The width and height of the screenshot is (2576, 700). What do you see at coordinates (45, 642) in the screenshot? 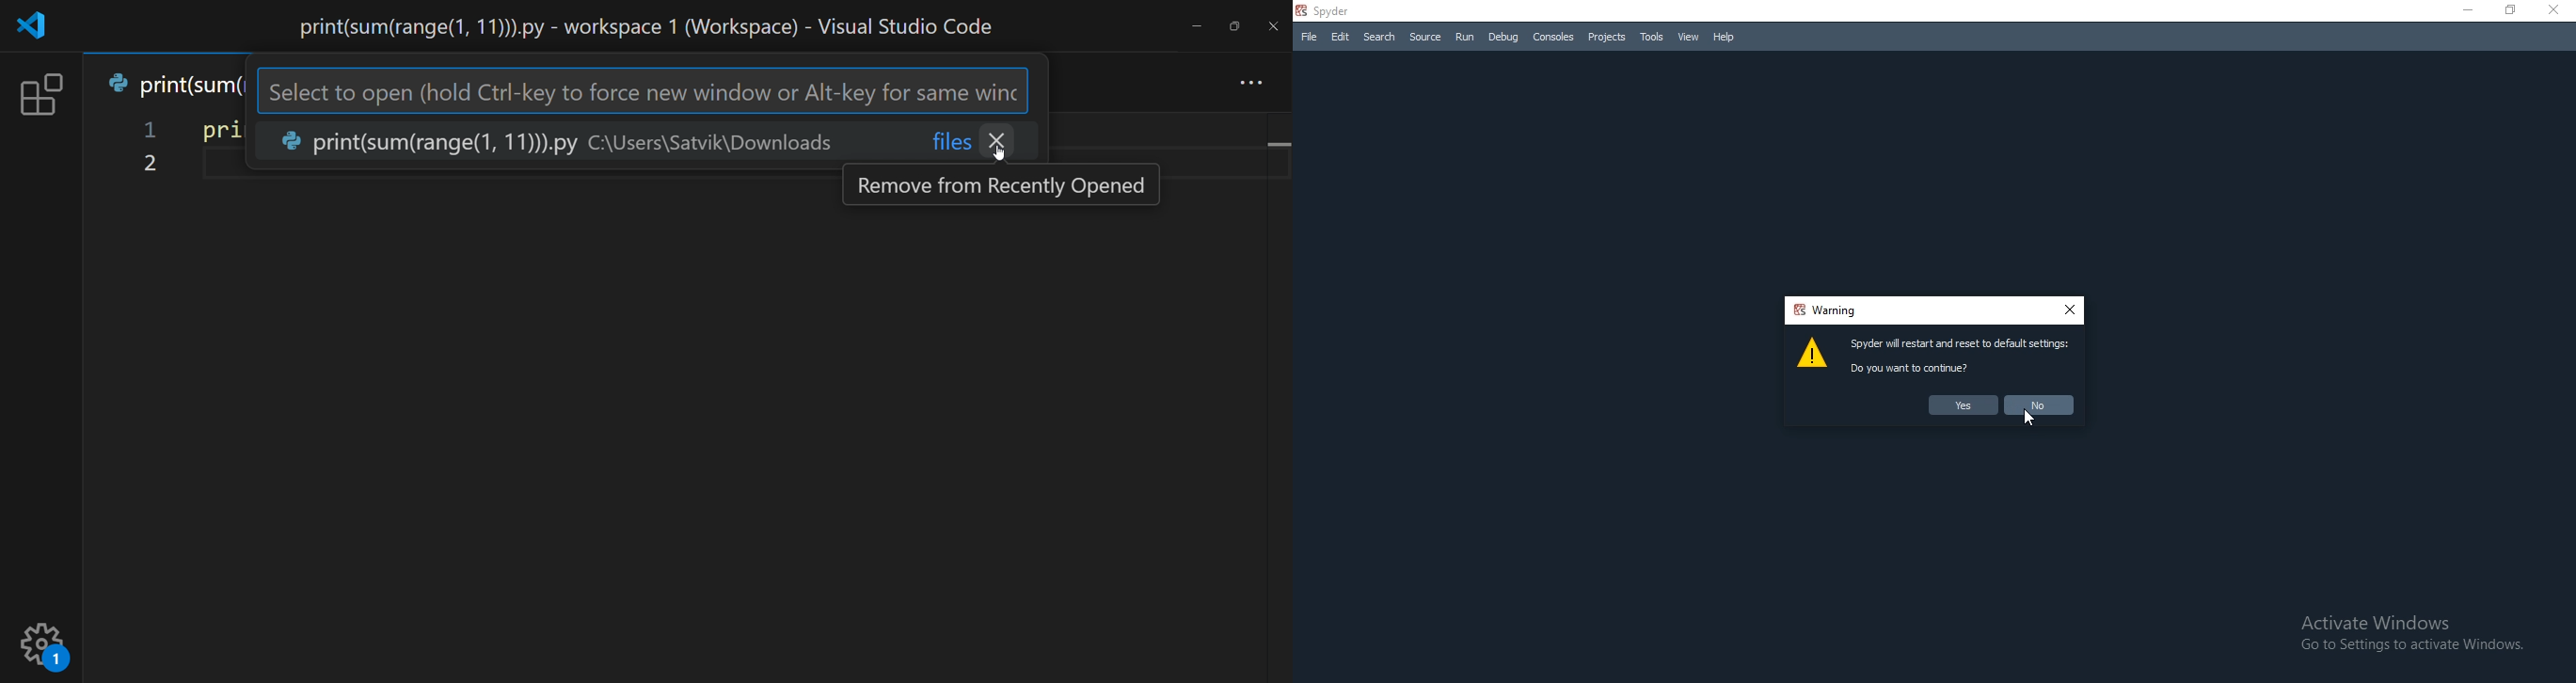
I see `settings` at bounding box center [45, 642].